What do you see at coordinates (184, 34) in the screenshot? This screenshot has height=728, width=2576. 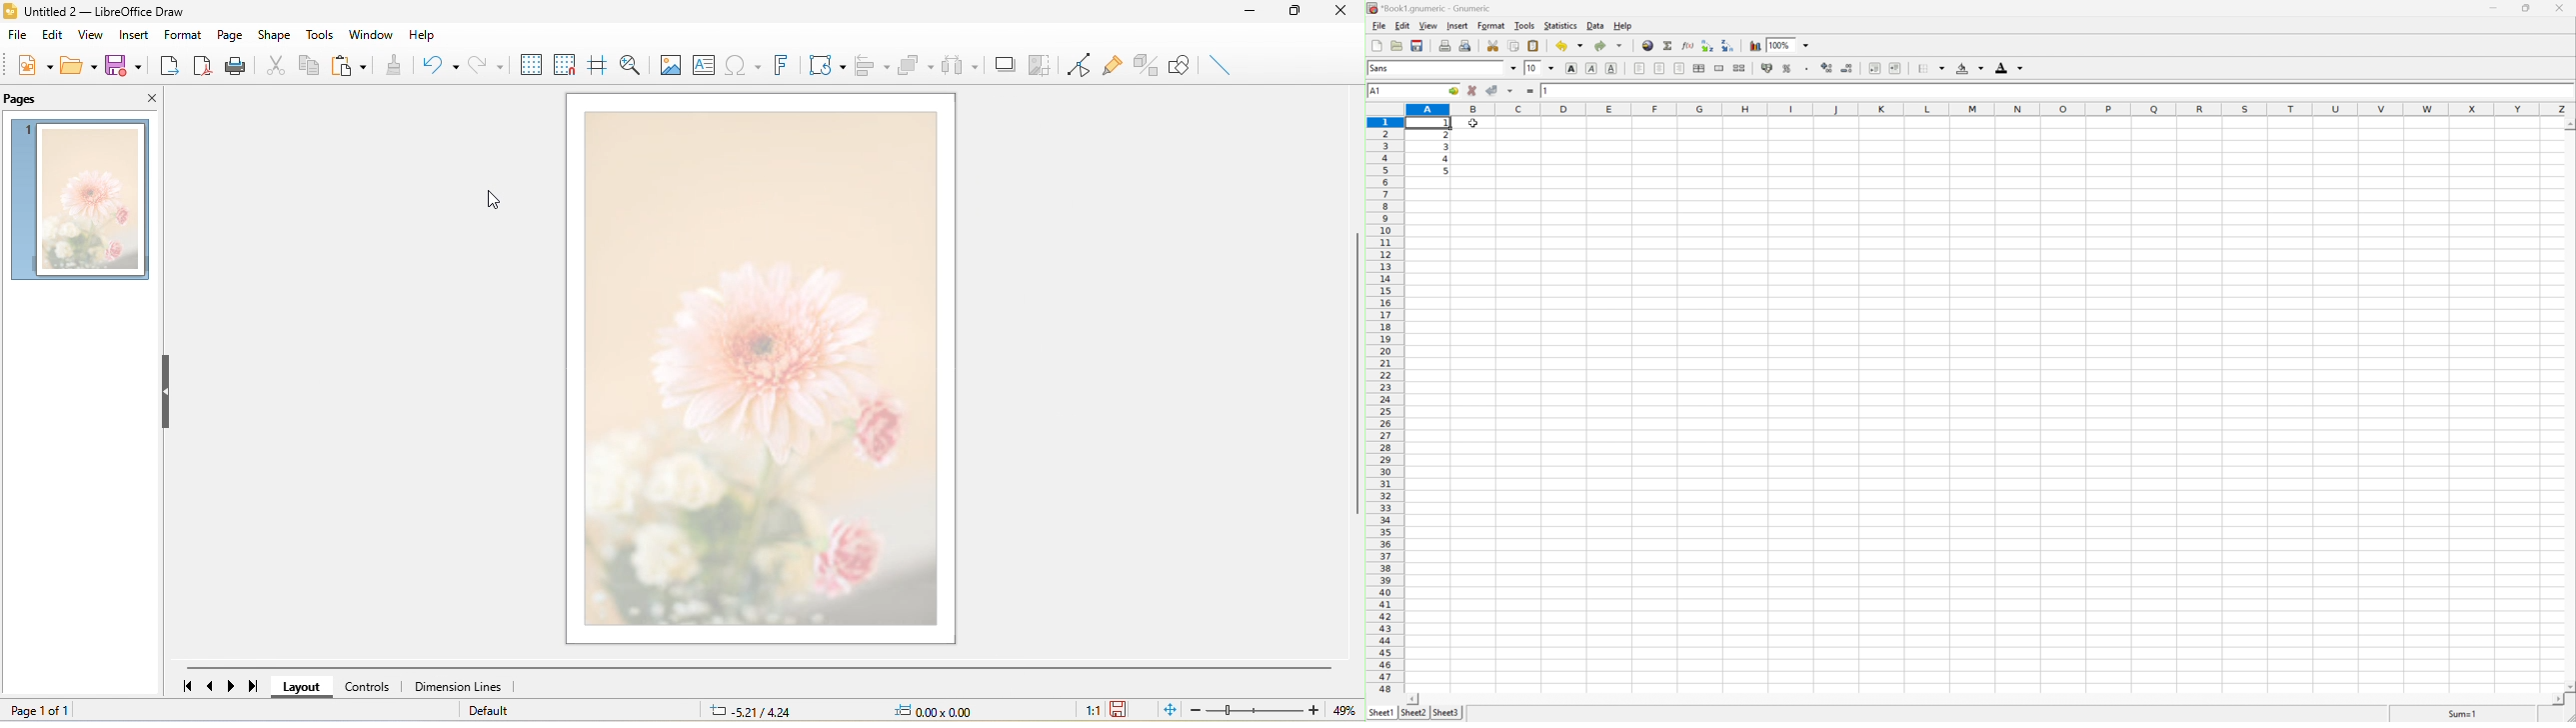 I see `format` at bounding box center [184, 34].